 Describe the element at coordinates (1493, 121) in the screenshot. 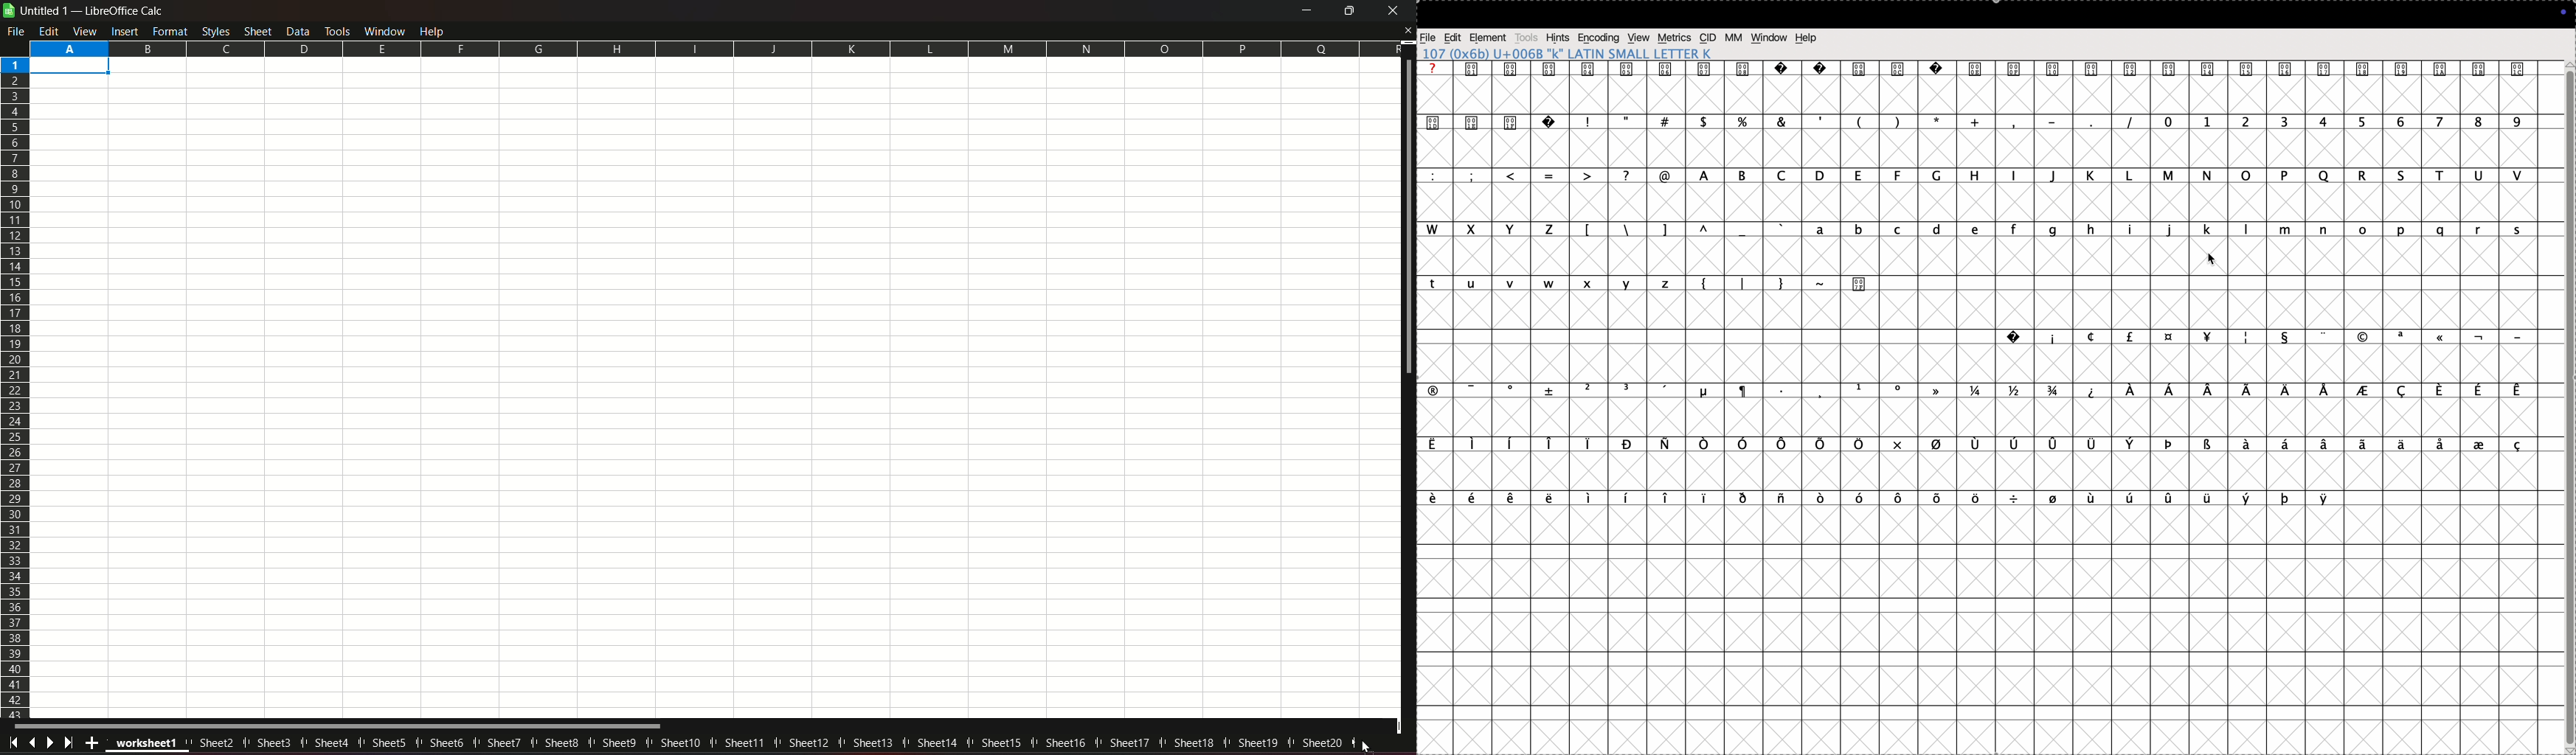

I see `special characters` at that location.